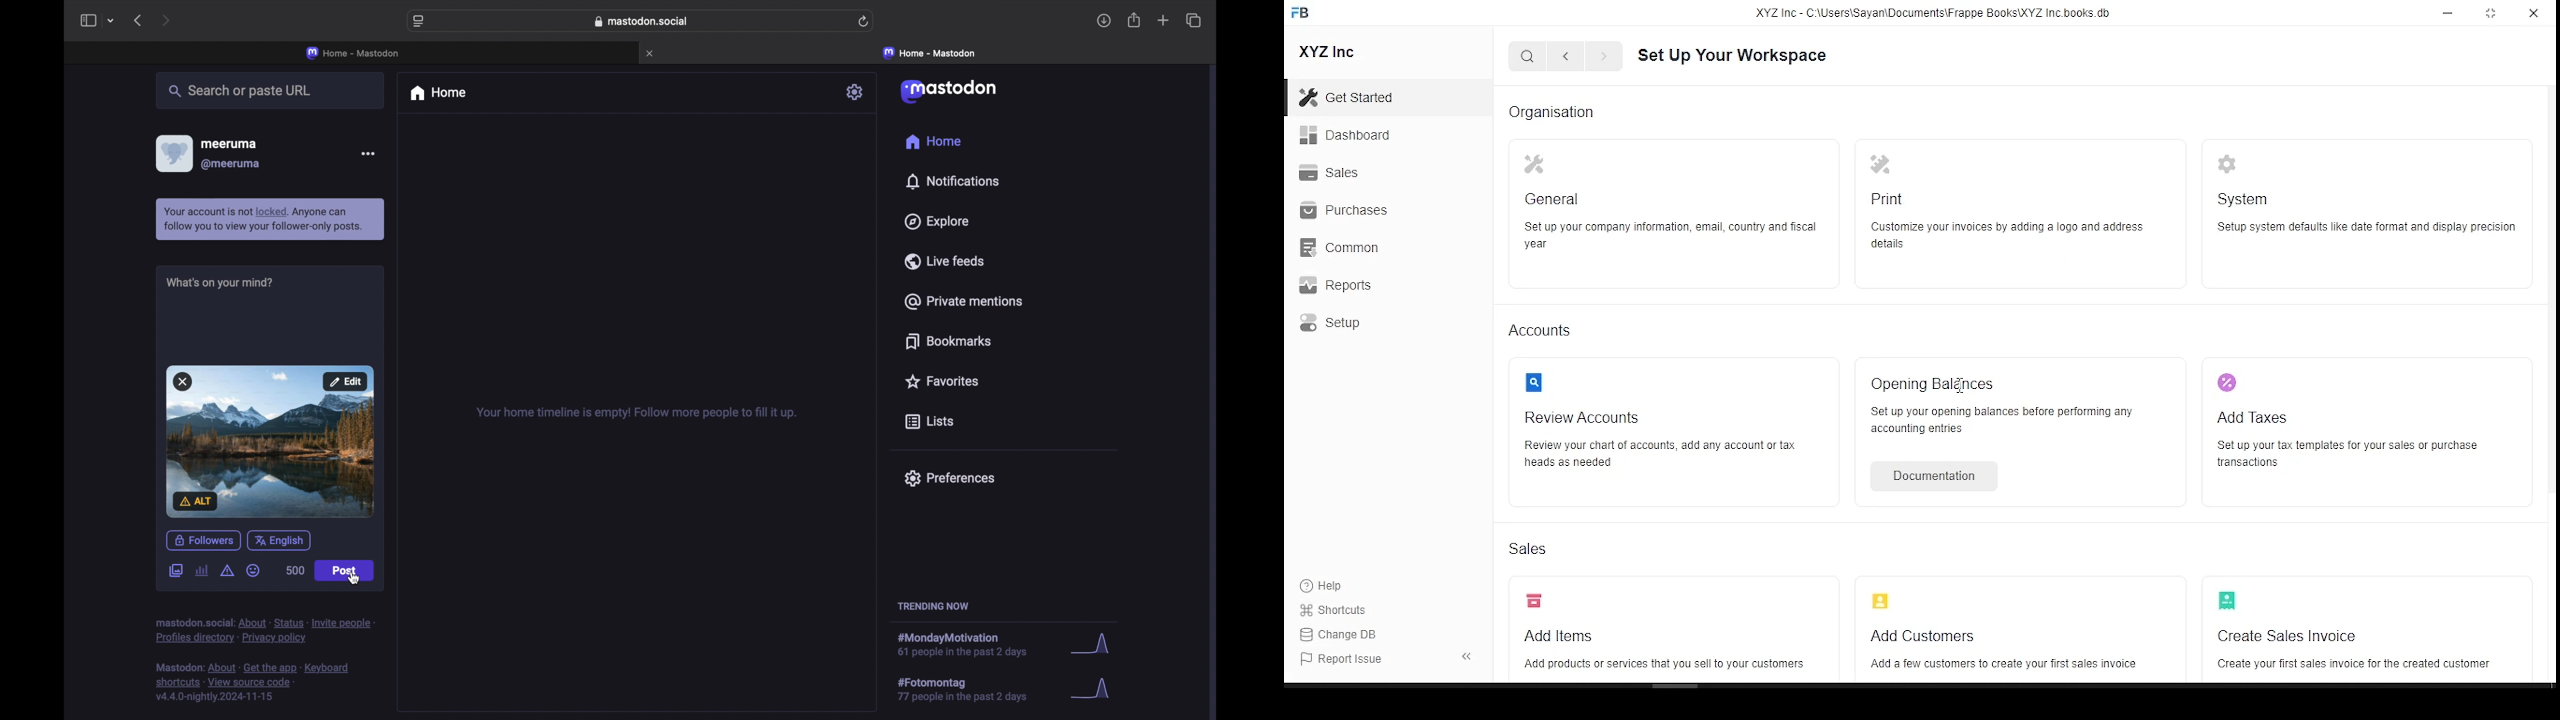  Describe the element at coordinates (1466, 656) in the screenshot. I see `close pane` at that location.